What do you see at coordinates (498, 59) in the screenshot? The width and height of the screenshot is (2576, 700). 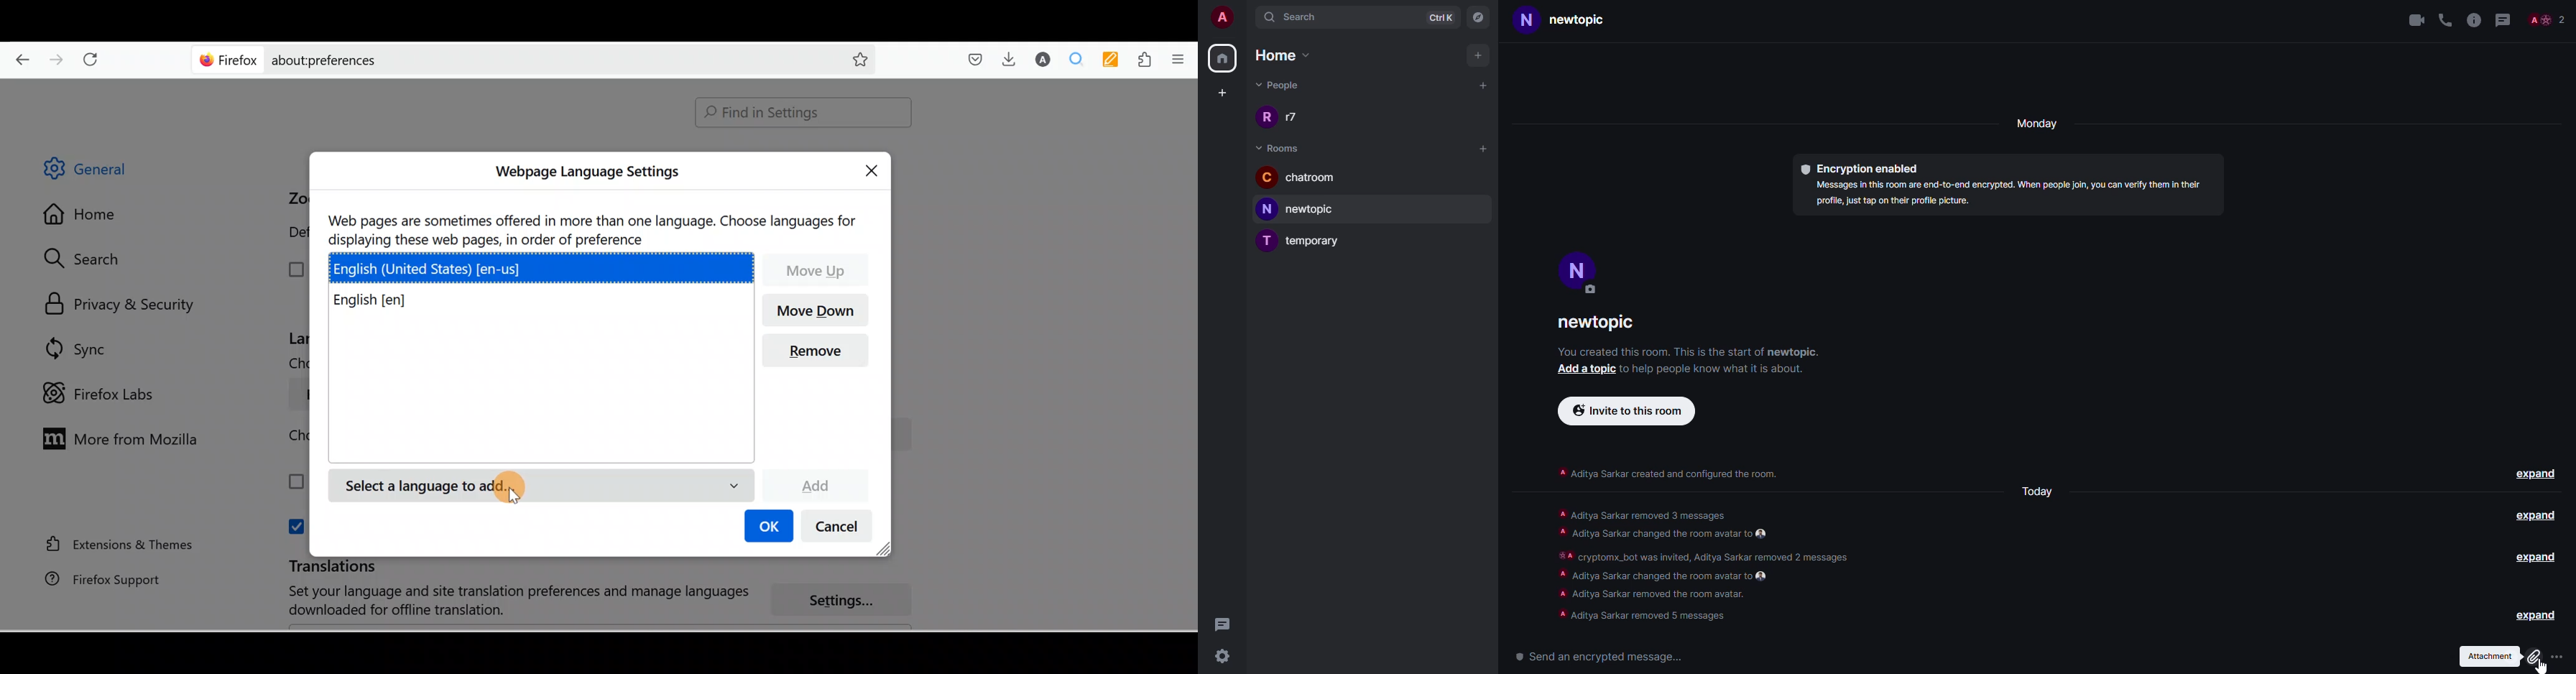 I see `about:preferences` at bounding box center [498, 59].